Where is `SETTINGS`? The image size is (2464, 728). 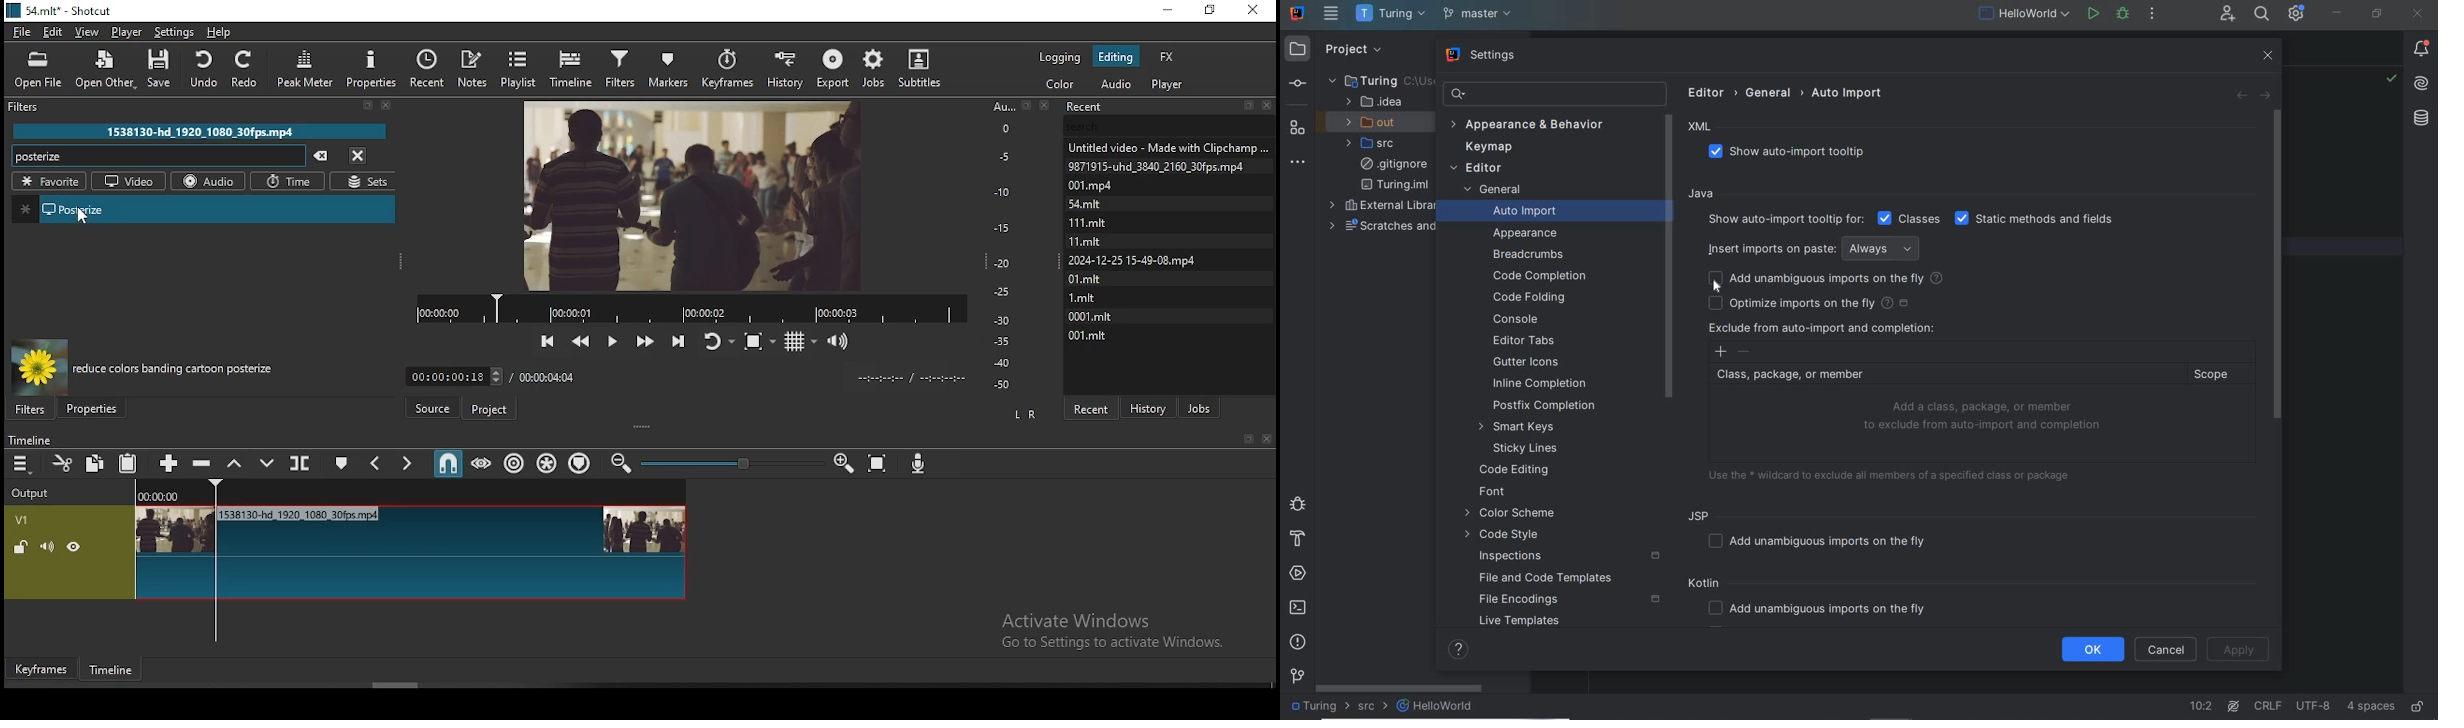
SETTINGS is located at coordinates (1483, 57).